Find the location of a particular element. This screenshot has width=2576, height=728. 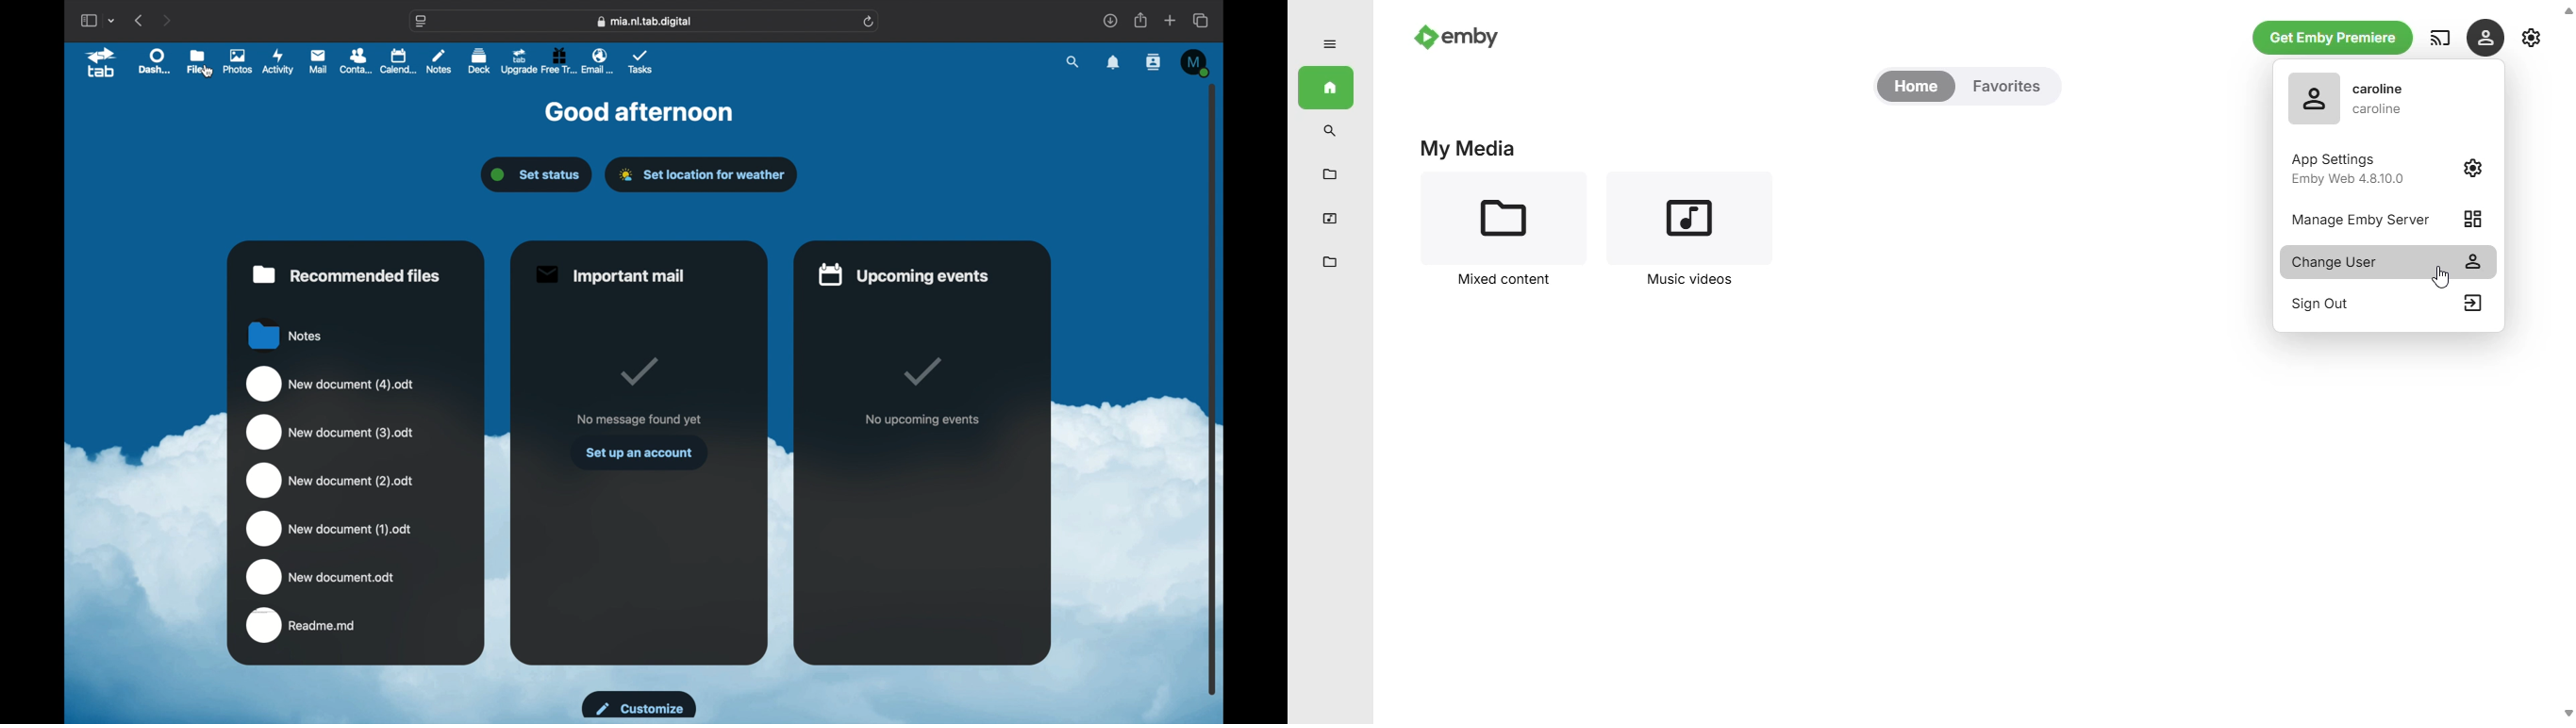

tick mark is located at coordinates (641, 371).